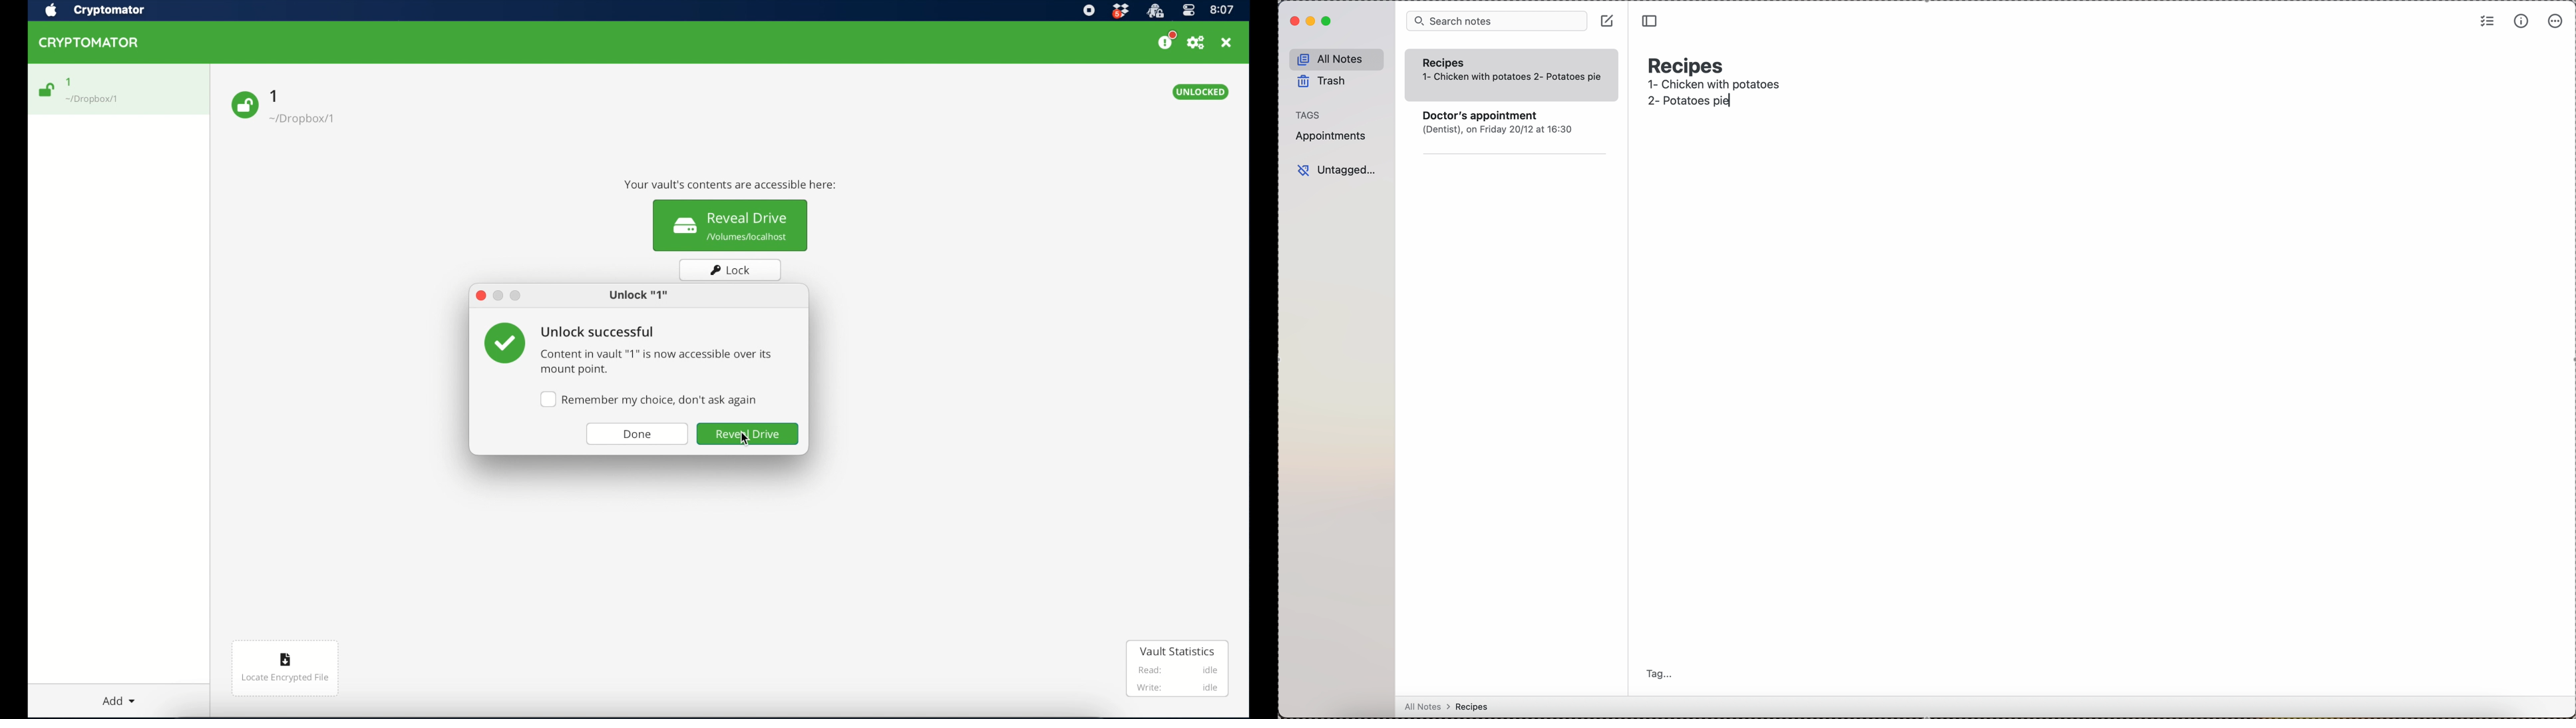 Image resolution: width=2576 pixels, height=728 pixels. I want to click on reveal drive, so click(748, 435).